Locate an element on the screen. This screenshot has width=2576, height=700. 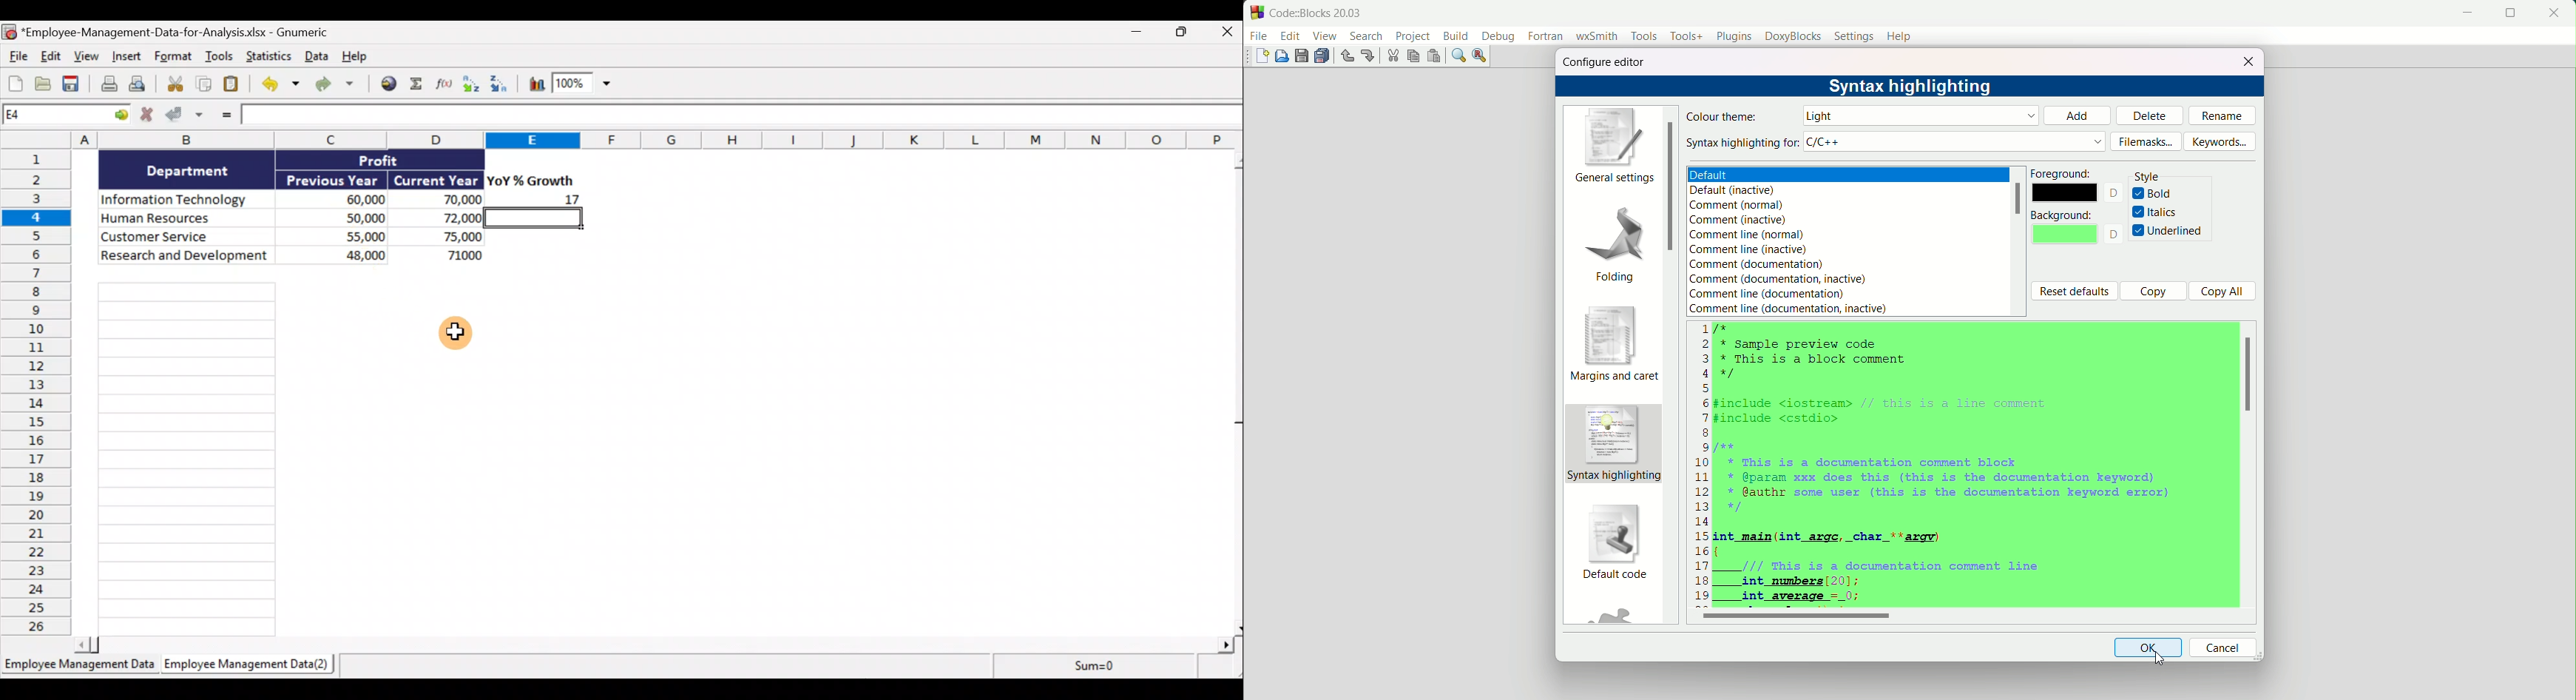
cancel is located at coordinates (2222, 647).